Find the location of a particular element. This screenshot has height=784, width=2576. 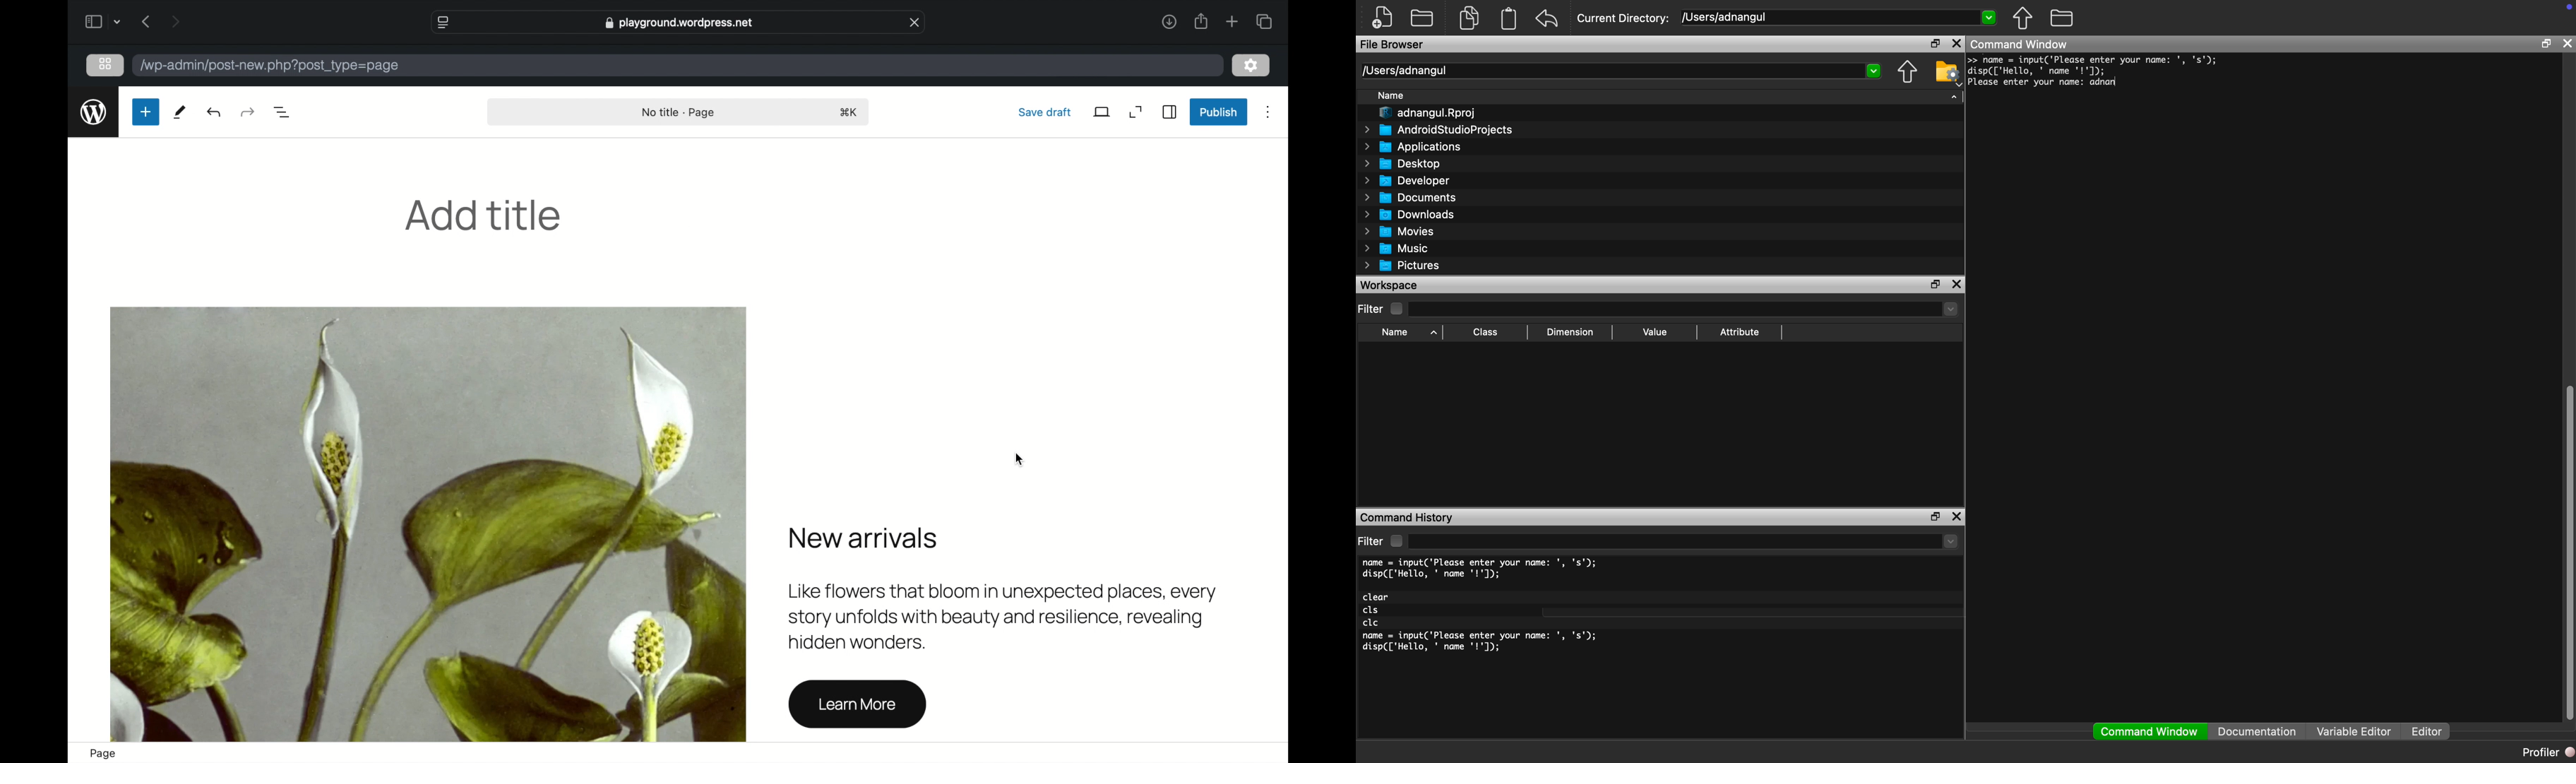

Please enter your name: adnan is located at coordinates (2042, 83).